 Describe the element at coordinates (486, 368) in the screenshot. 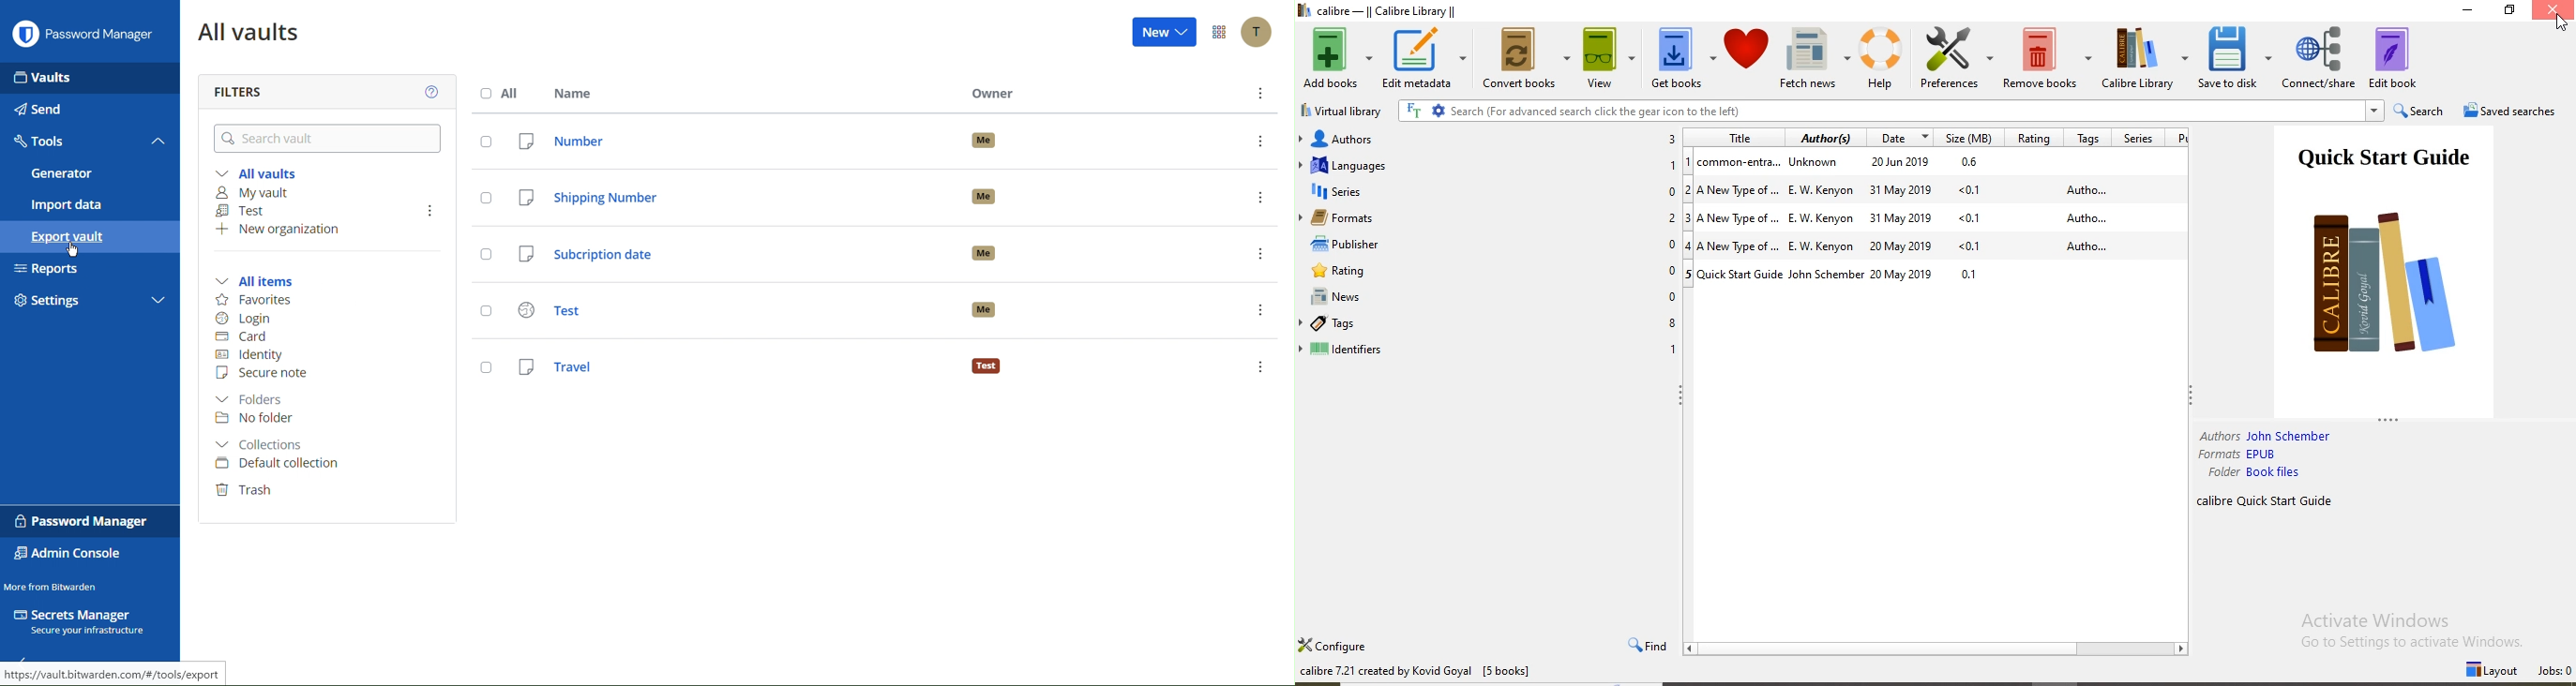

I see `select entry` at that location.